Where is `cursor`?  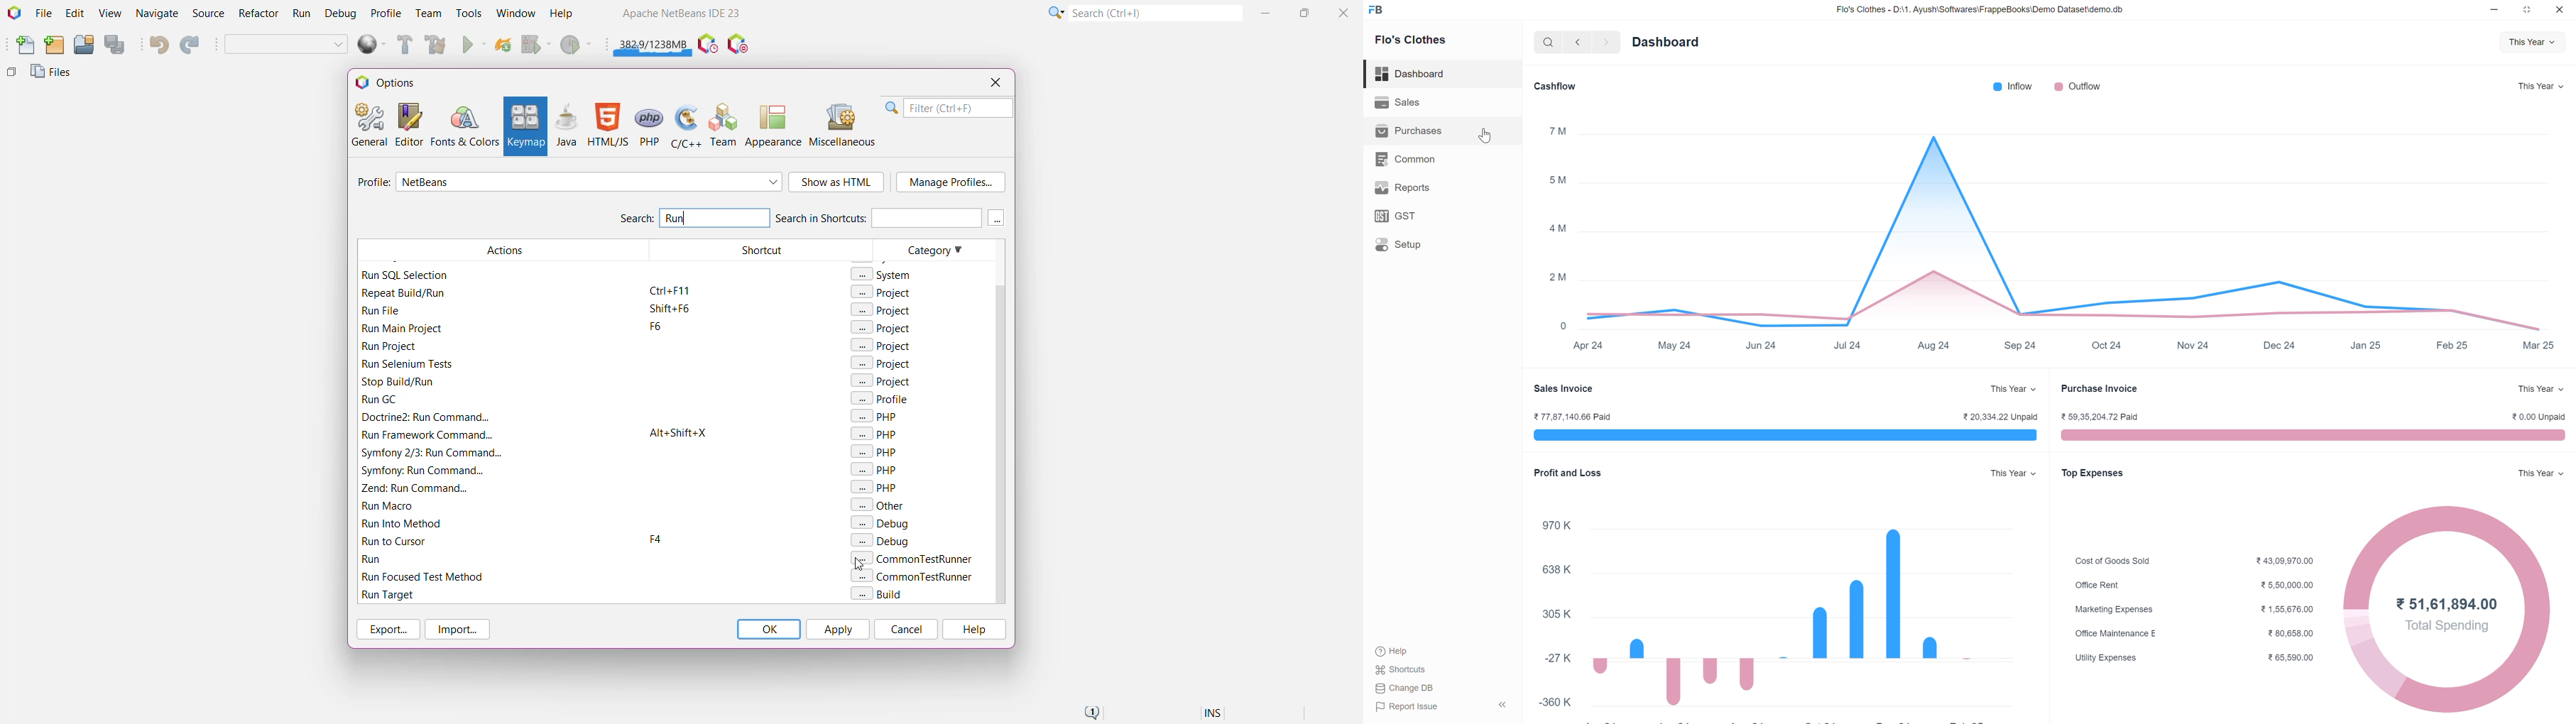
cursor is located at coordinates (1486, 135).